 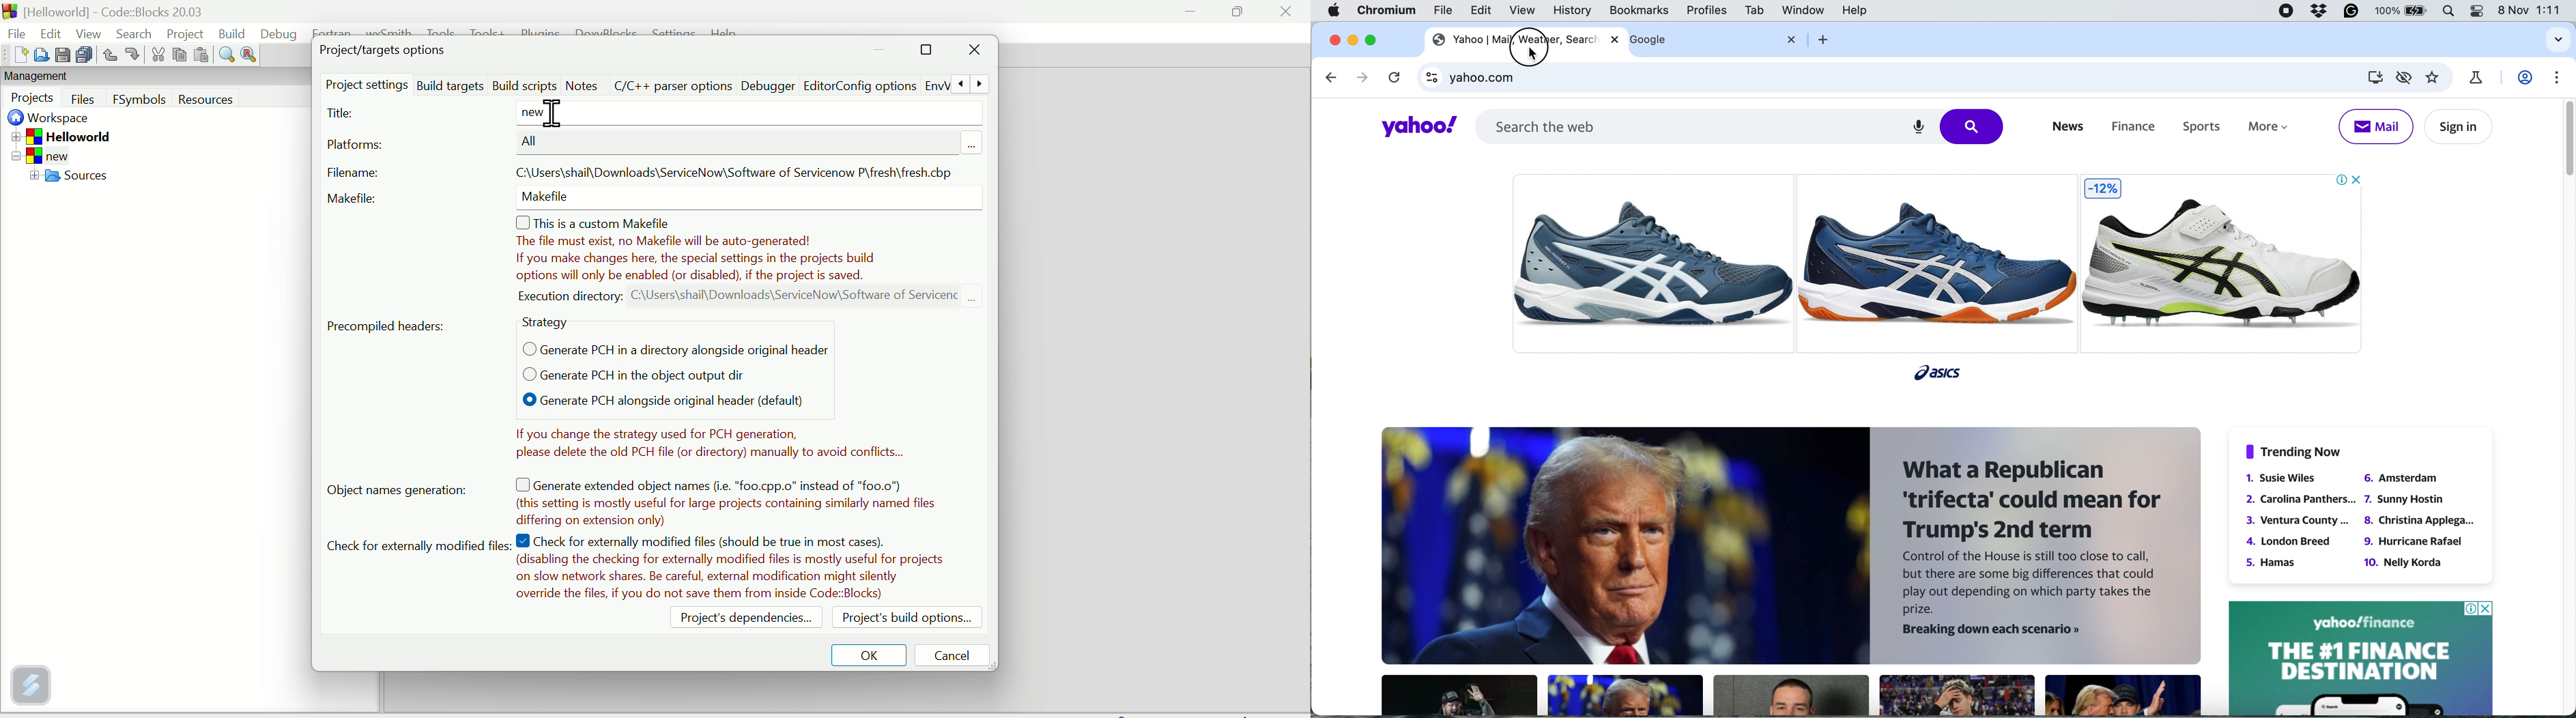 I want to click on File, so click(x=14, y=32).